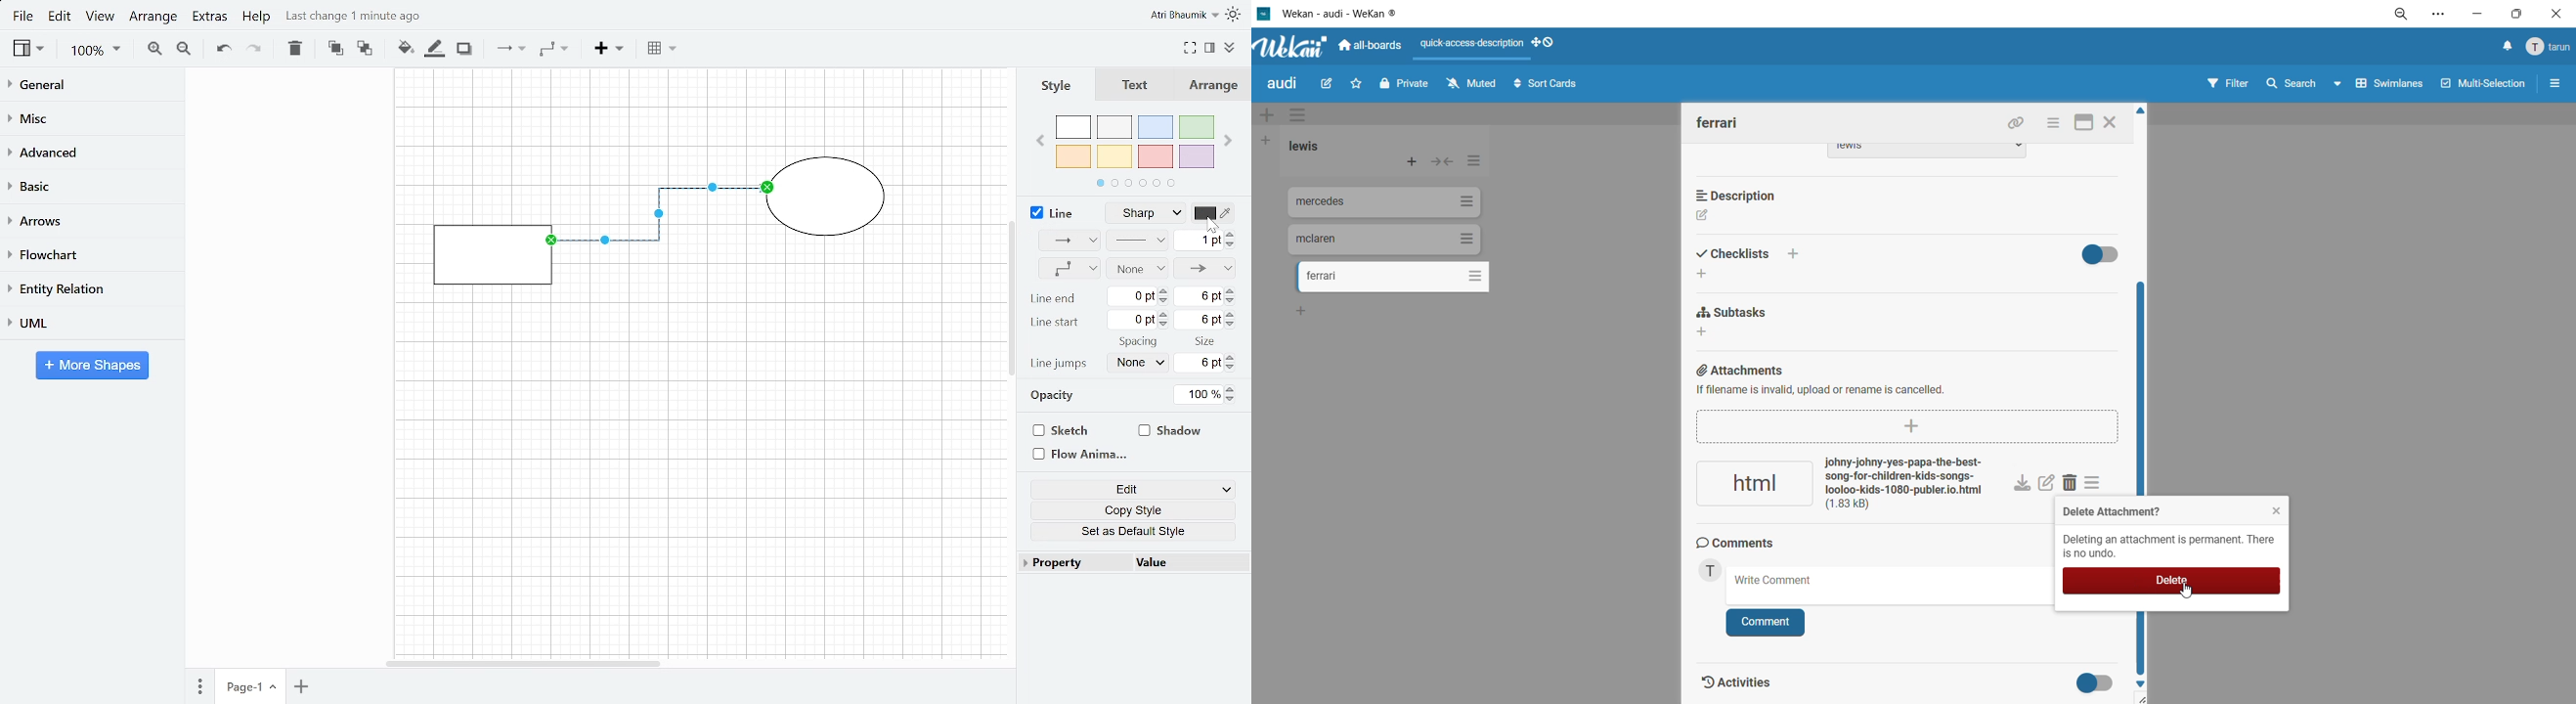 This screenshot has width=2576, height=728. Describe the element at coordinates (2084, 124) in the screenshot. I see `maximize` at that location.